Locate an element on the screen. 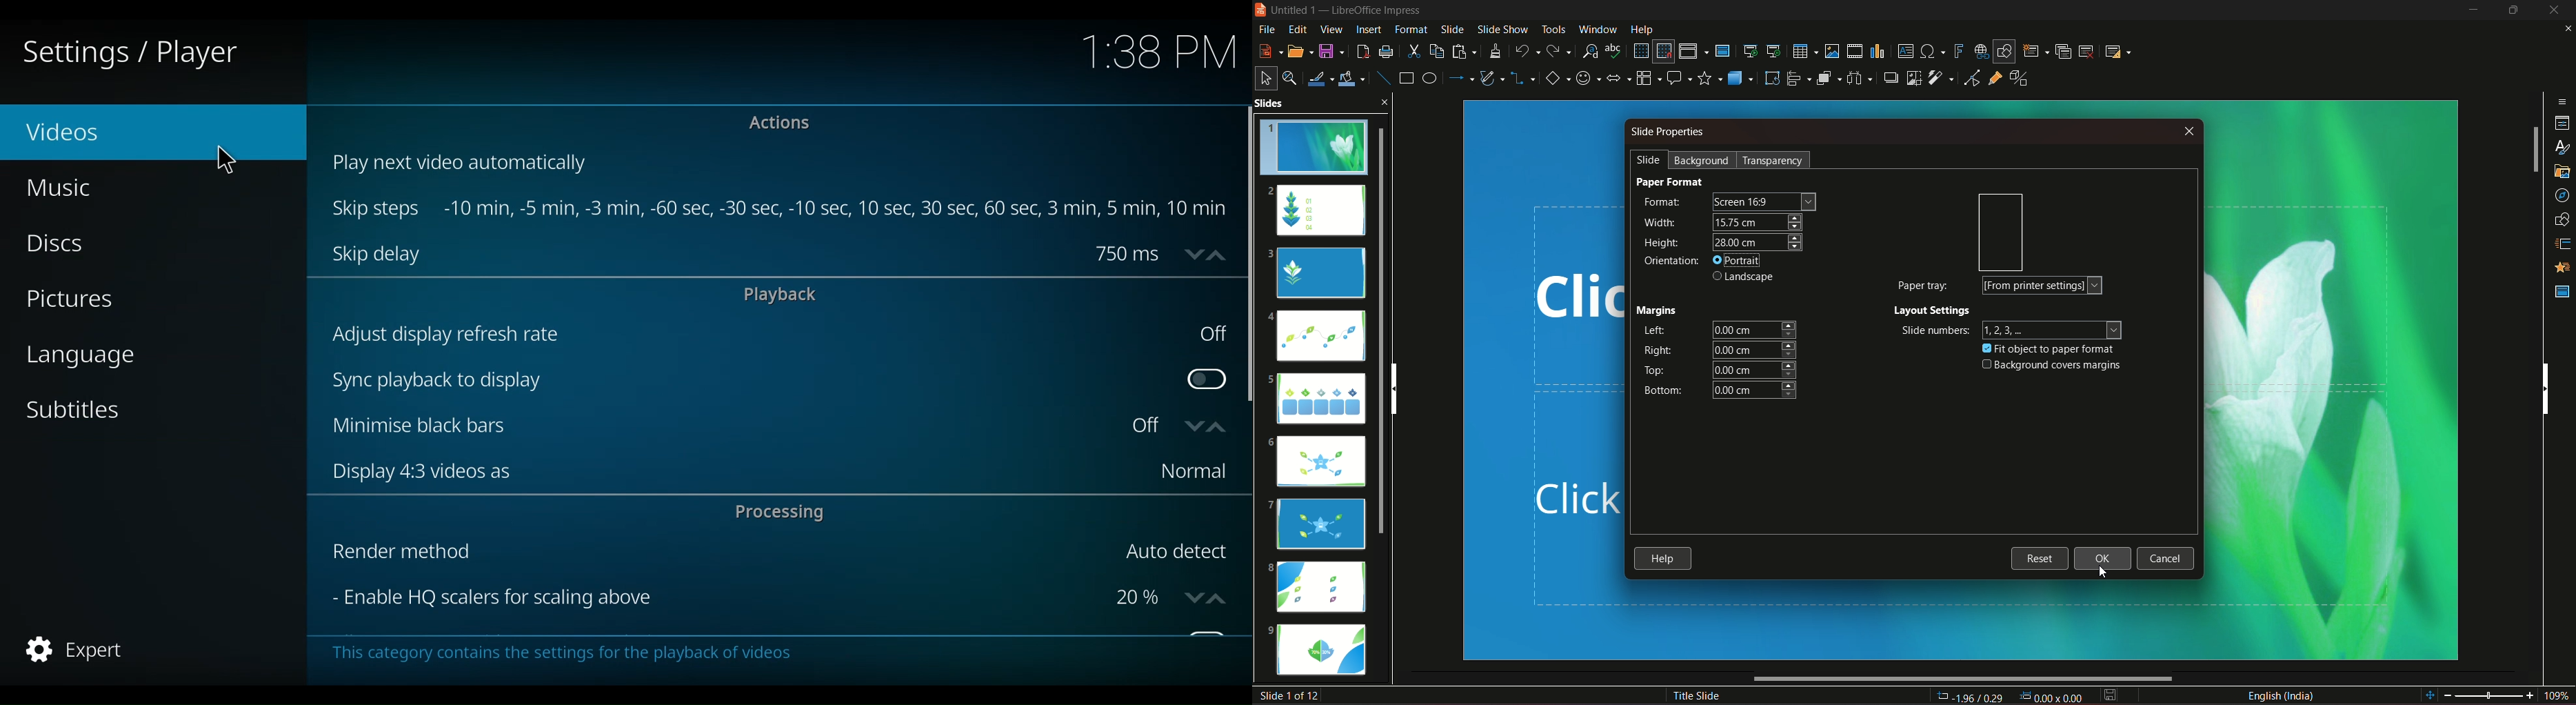 This screenshot has height=728, width=2576. title slide is located at coordinates (1694, 695).